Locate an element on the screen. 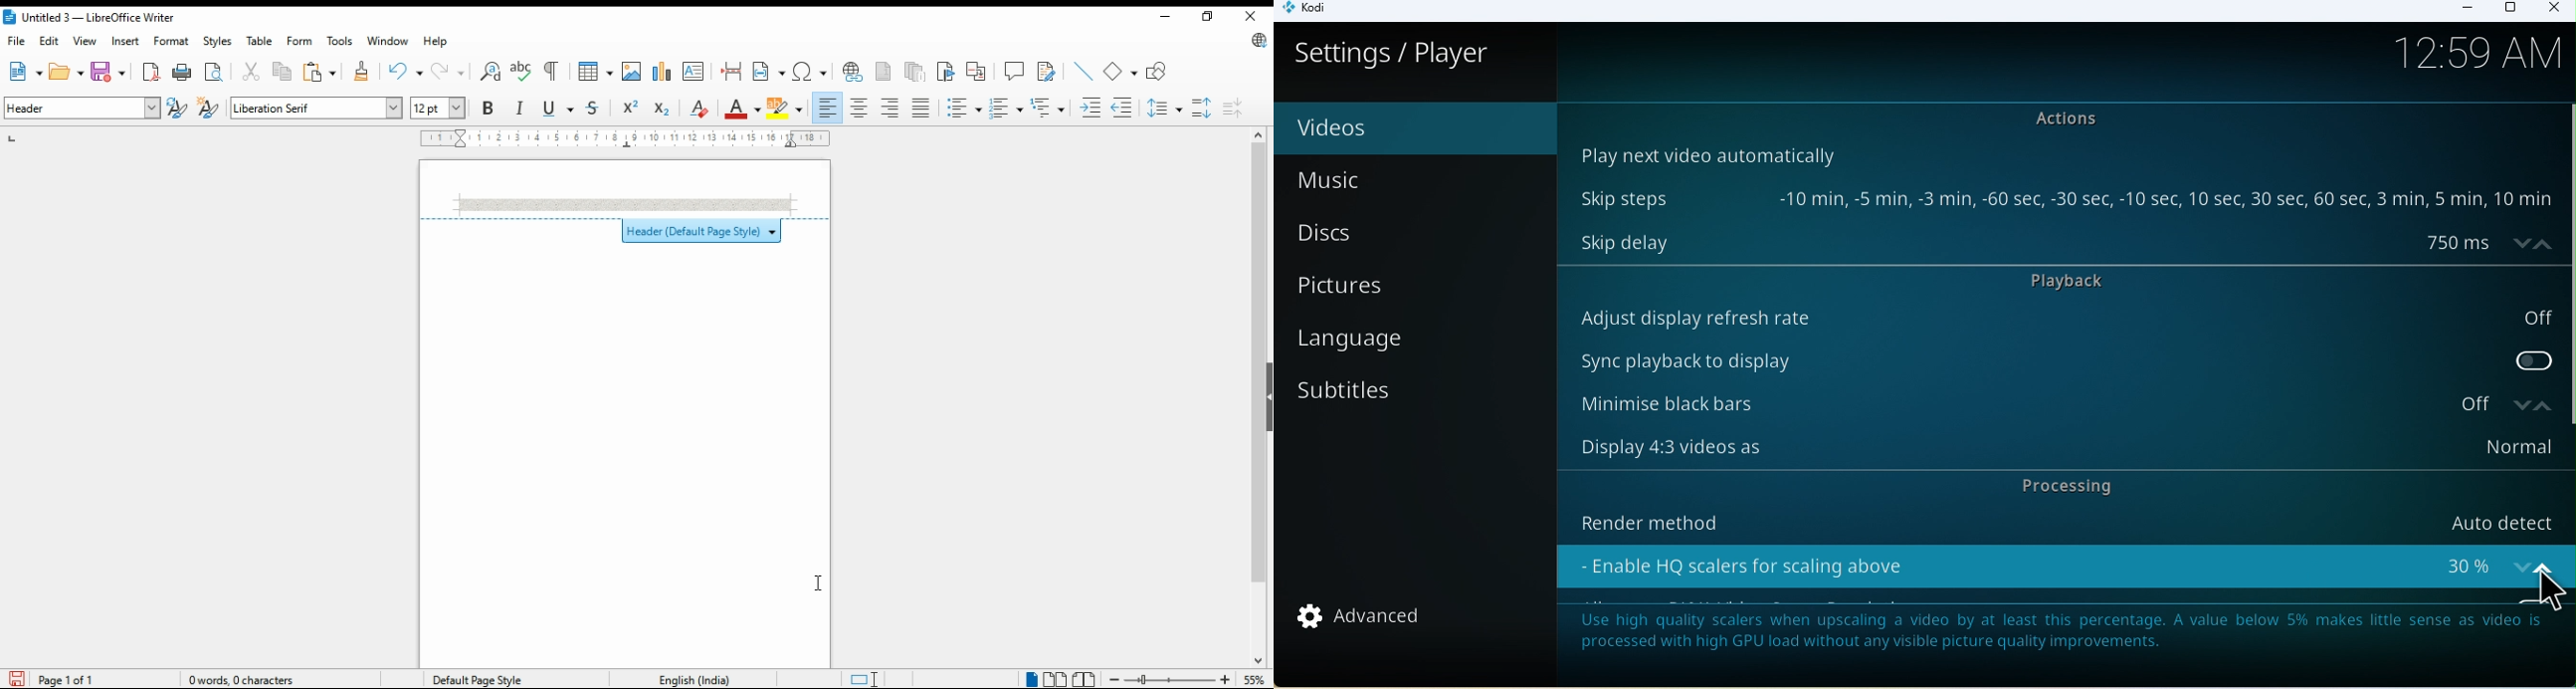  Processing is located at coordinates (2061, 487).